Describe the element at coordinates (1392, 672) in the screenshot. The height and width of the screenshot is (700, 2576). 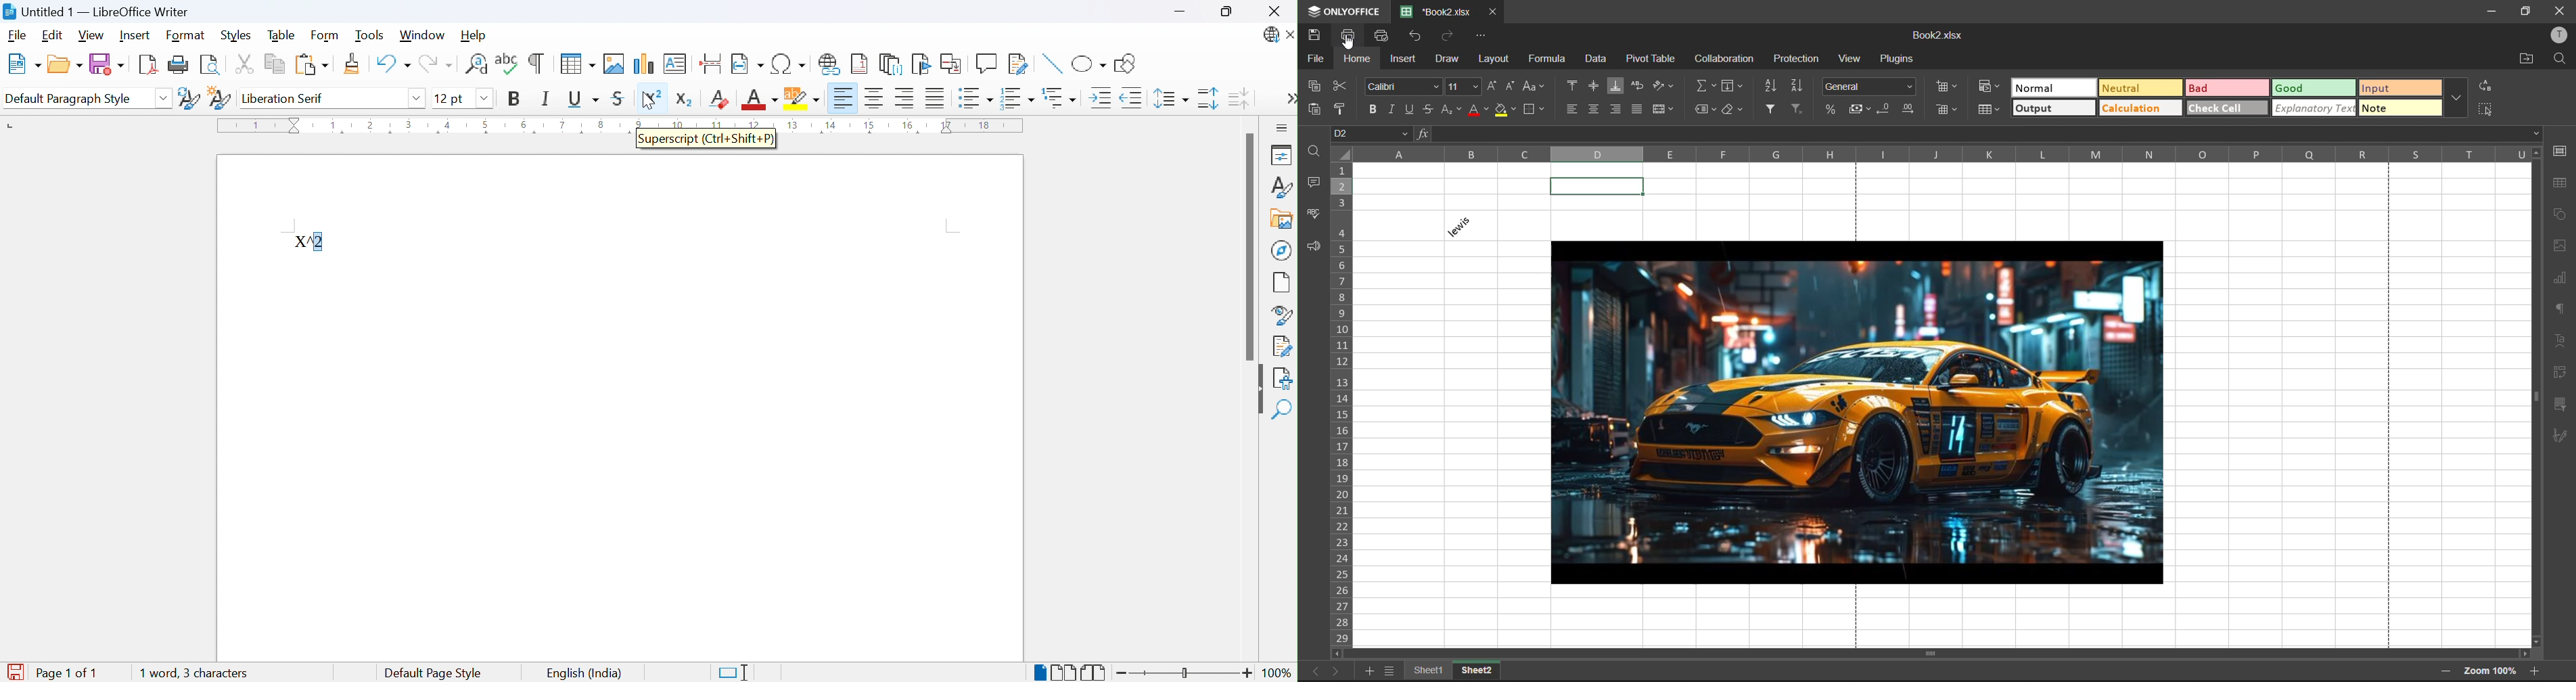
I see `sheet list` at that location.